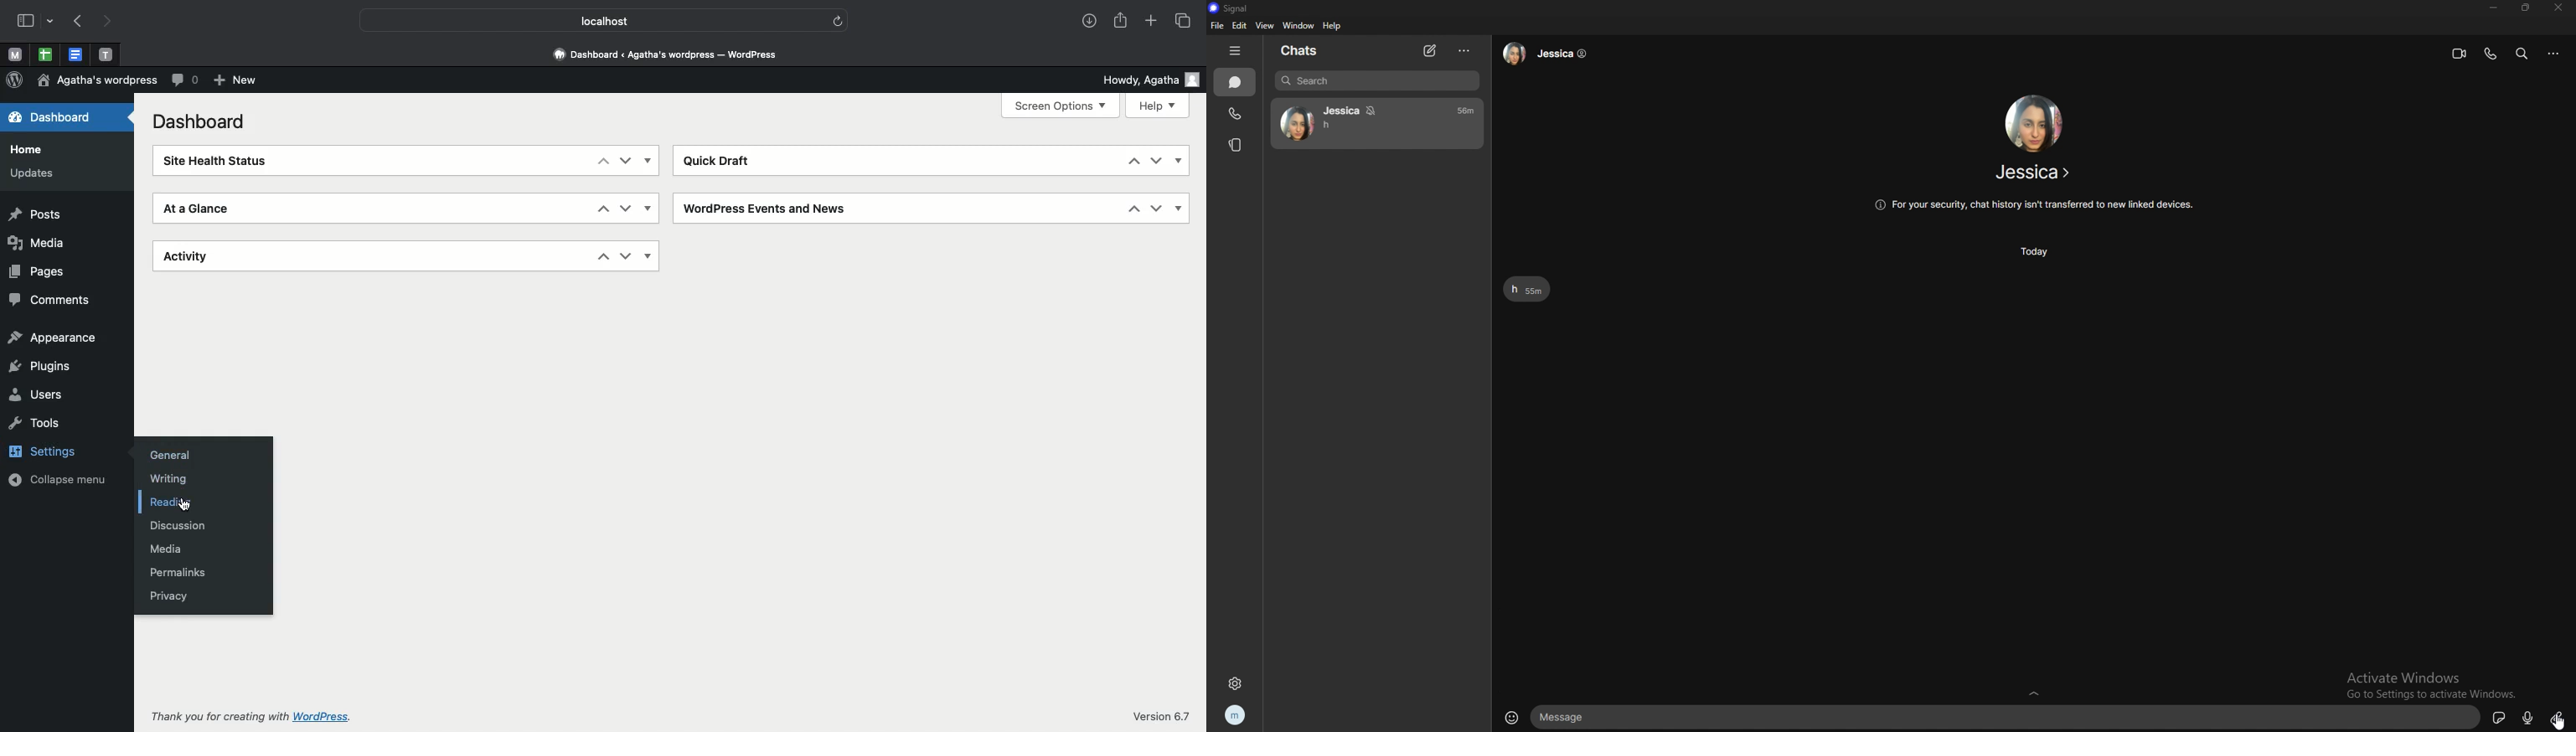 The height and width of the screenshot is (756, 2576). I want to click on Quick draft, so click(718, 159).